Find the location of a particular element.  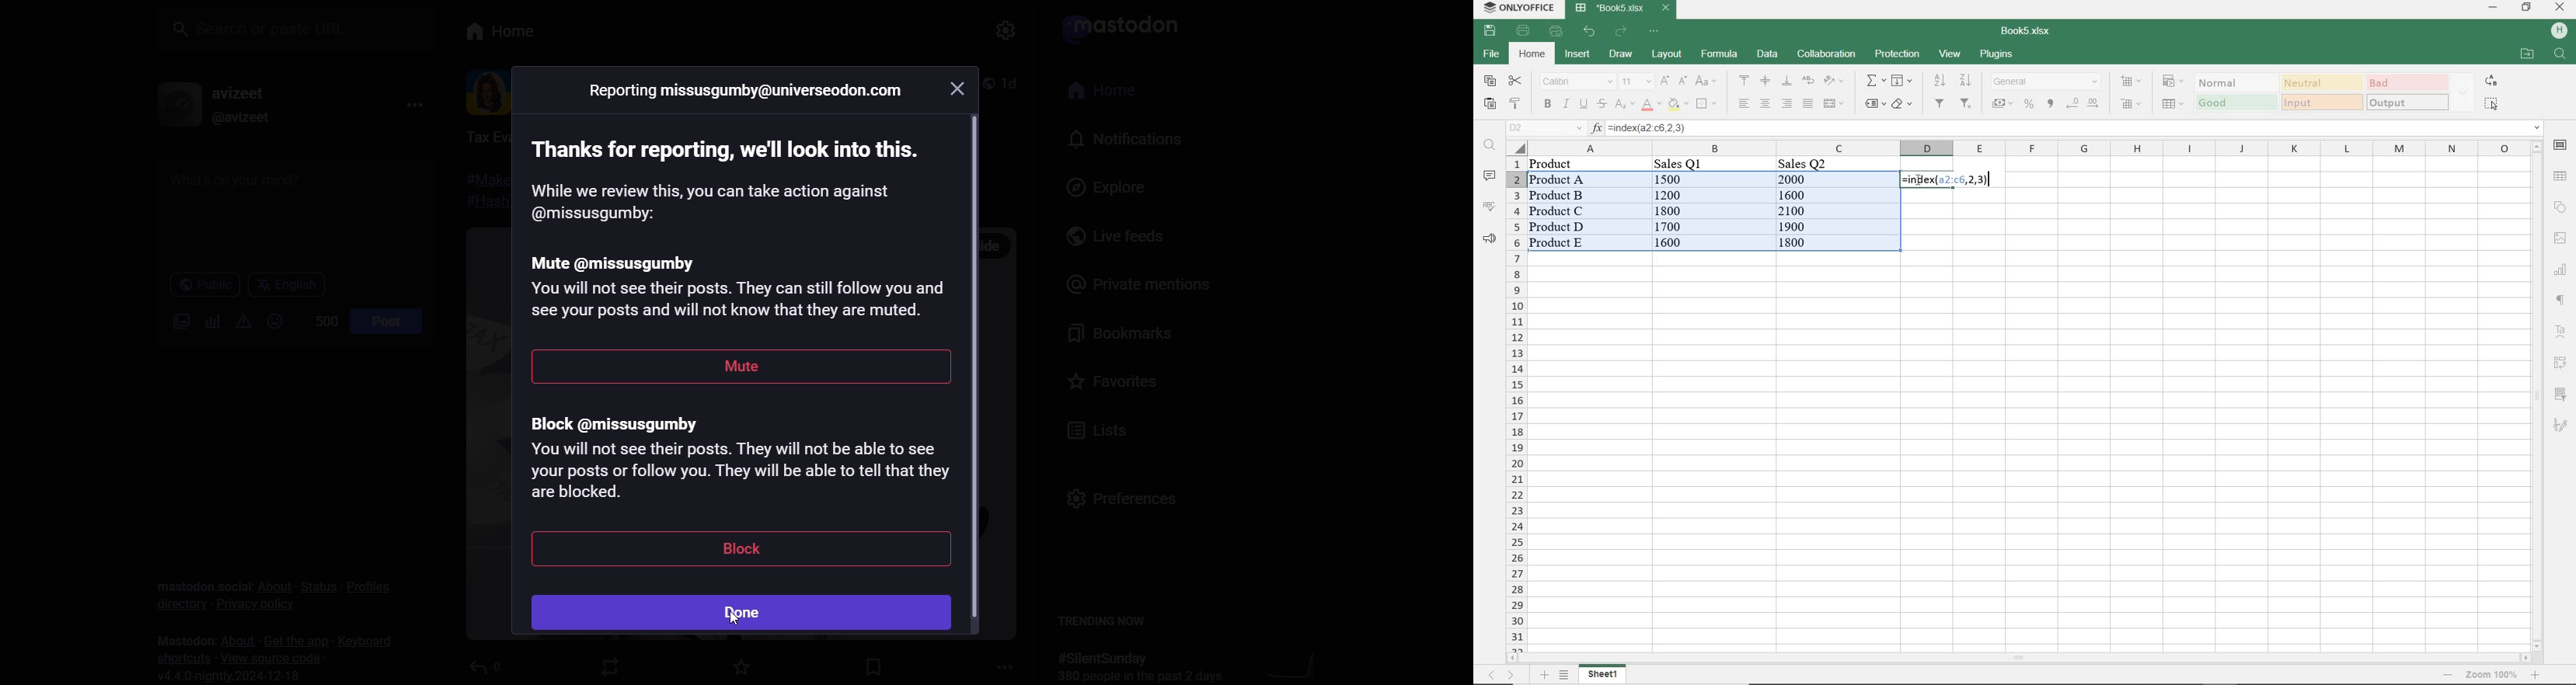

protection is located at coordinates (1899, 54).